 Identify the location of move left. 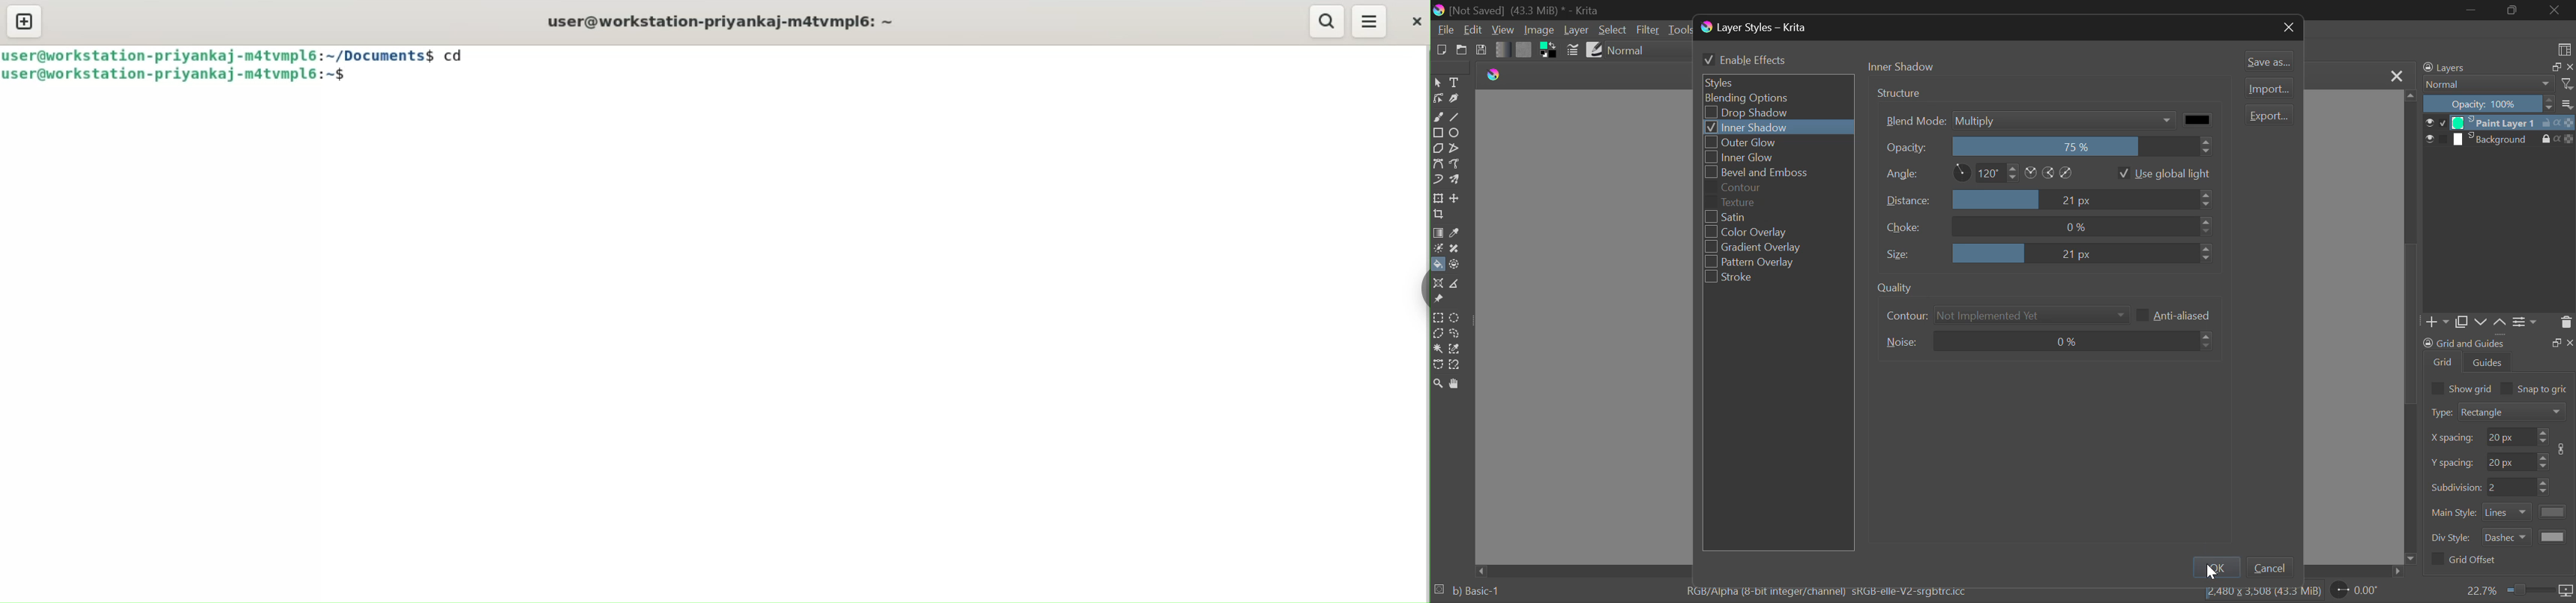
(1482, 570).